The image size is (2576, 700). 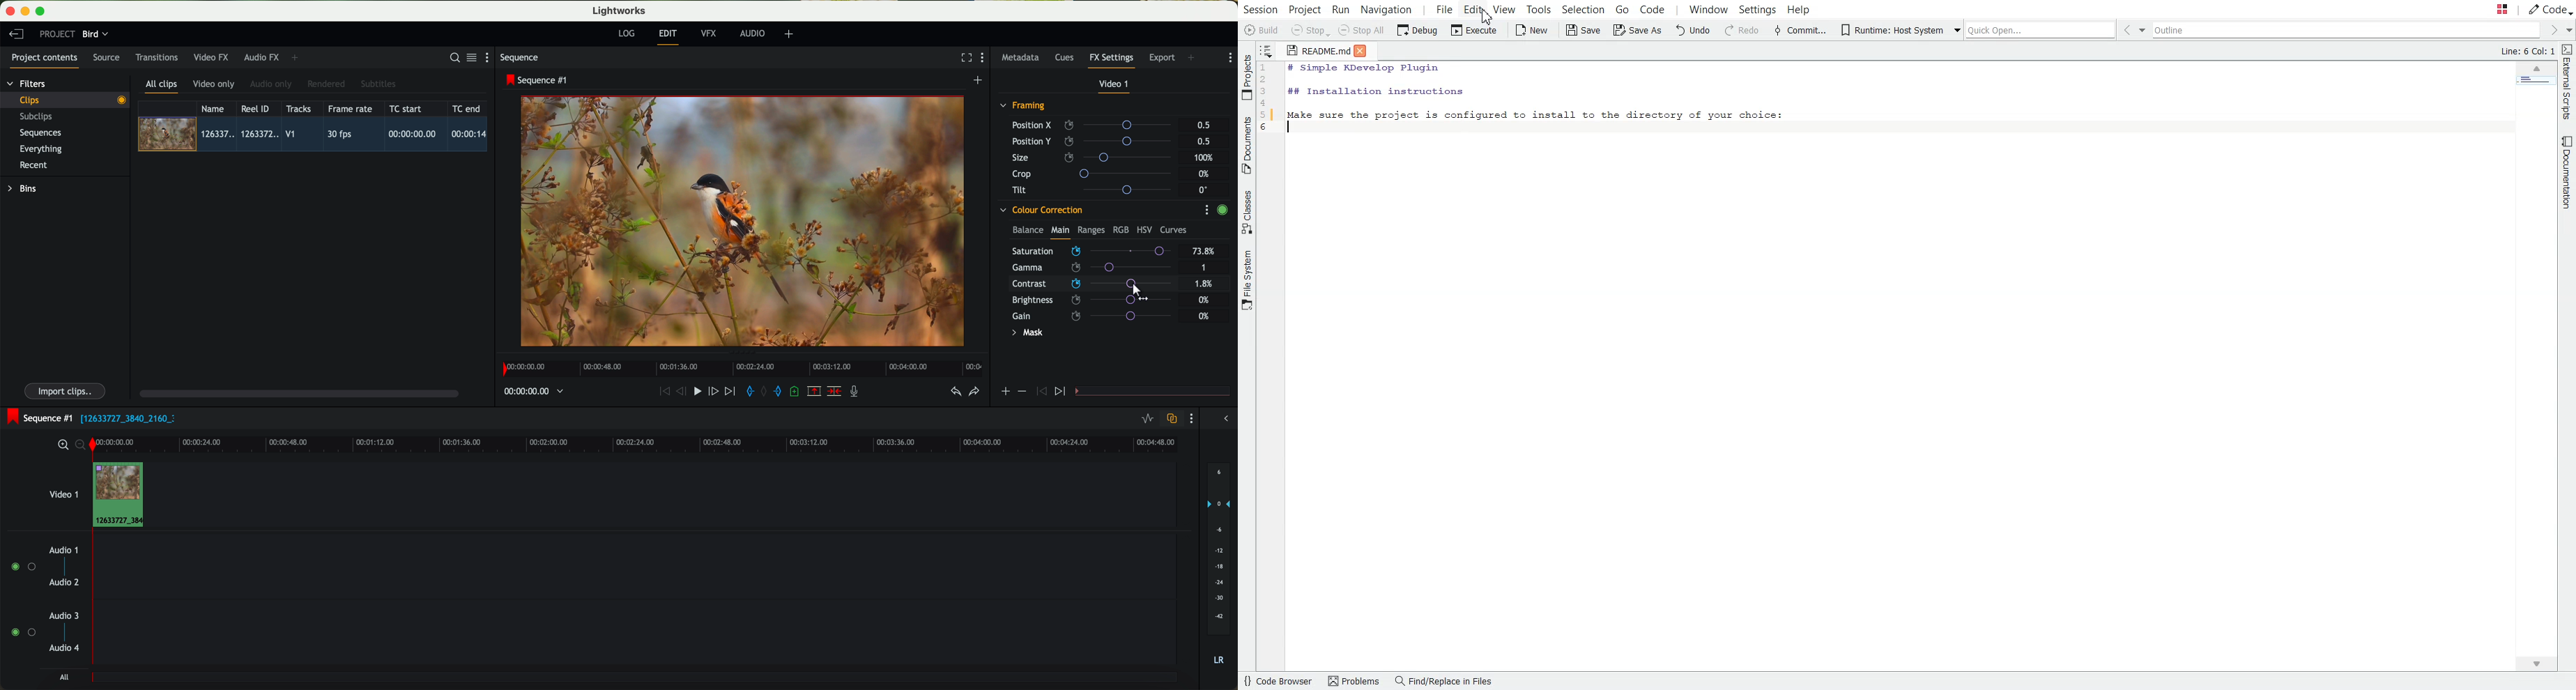 What do you see at coordinates (697, 390) in the screenshot?
I see `play` at bounding box center [697, 390].